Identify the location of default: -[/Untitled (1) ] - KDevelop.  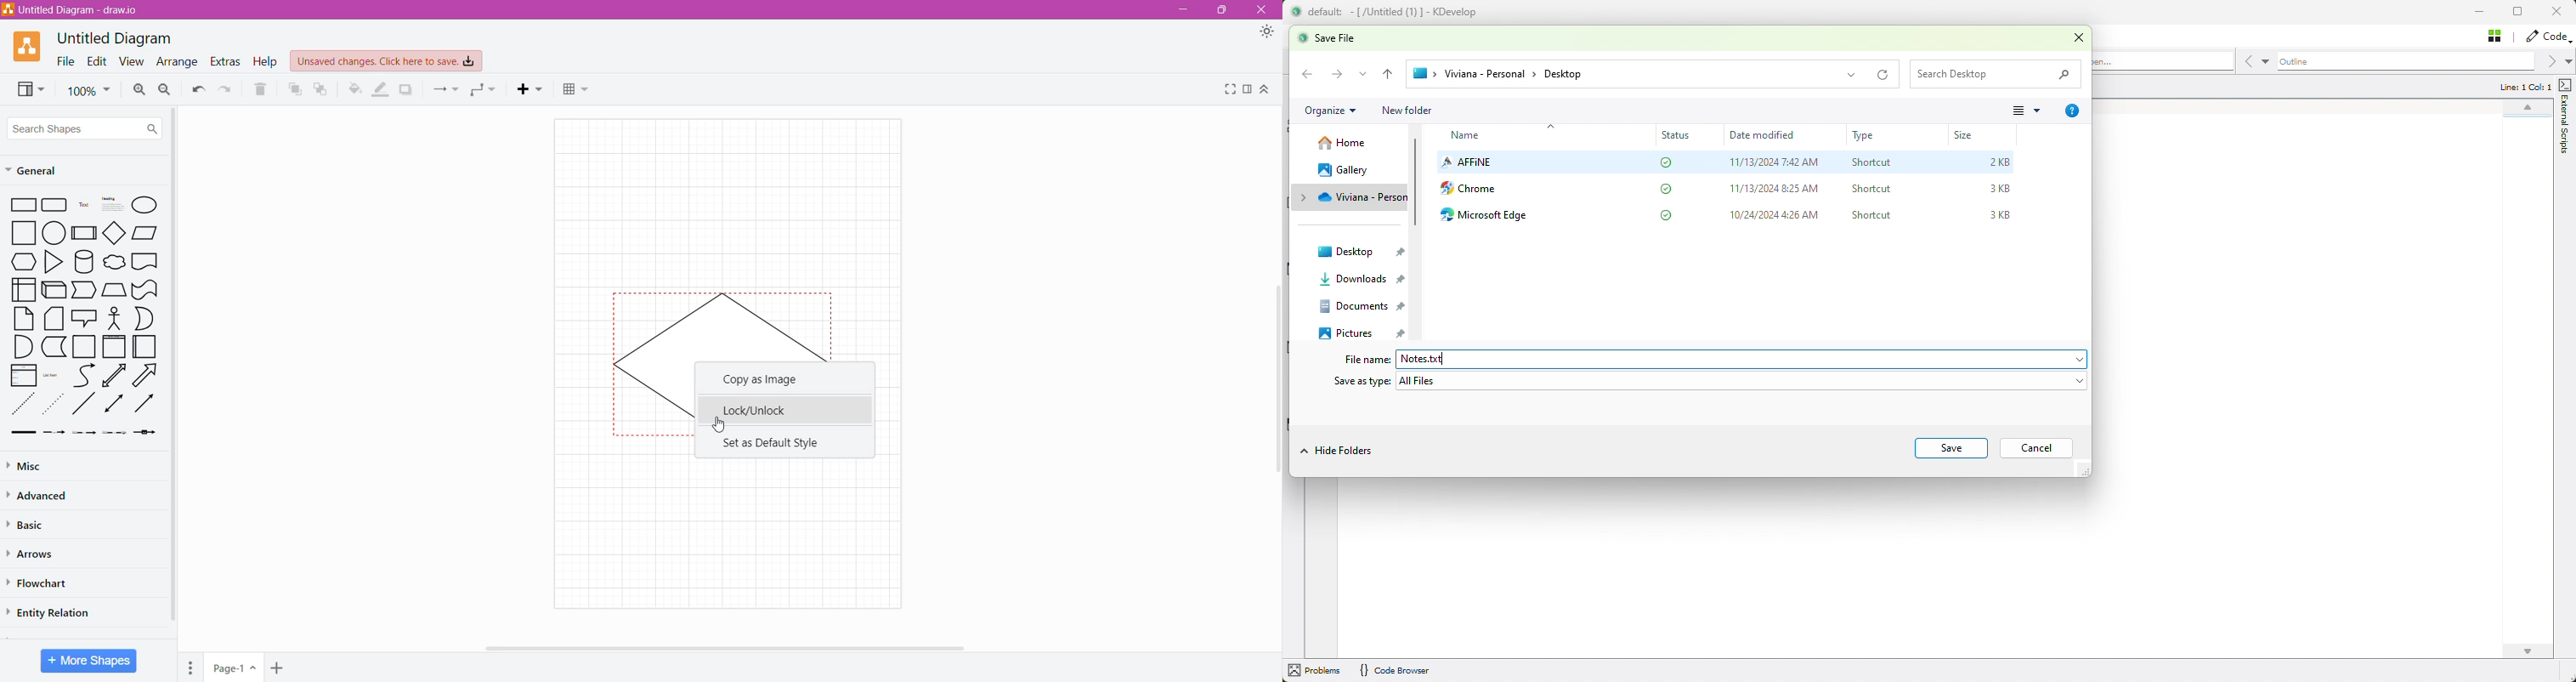
(1393, 12).